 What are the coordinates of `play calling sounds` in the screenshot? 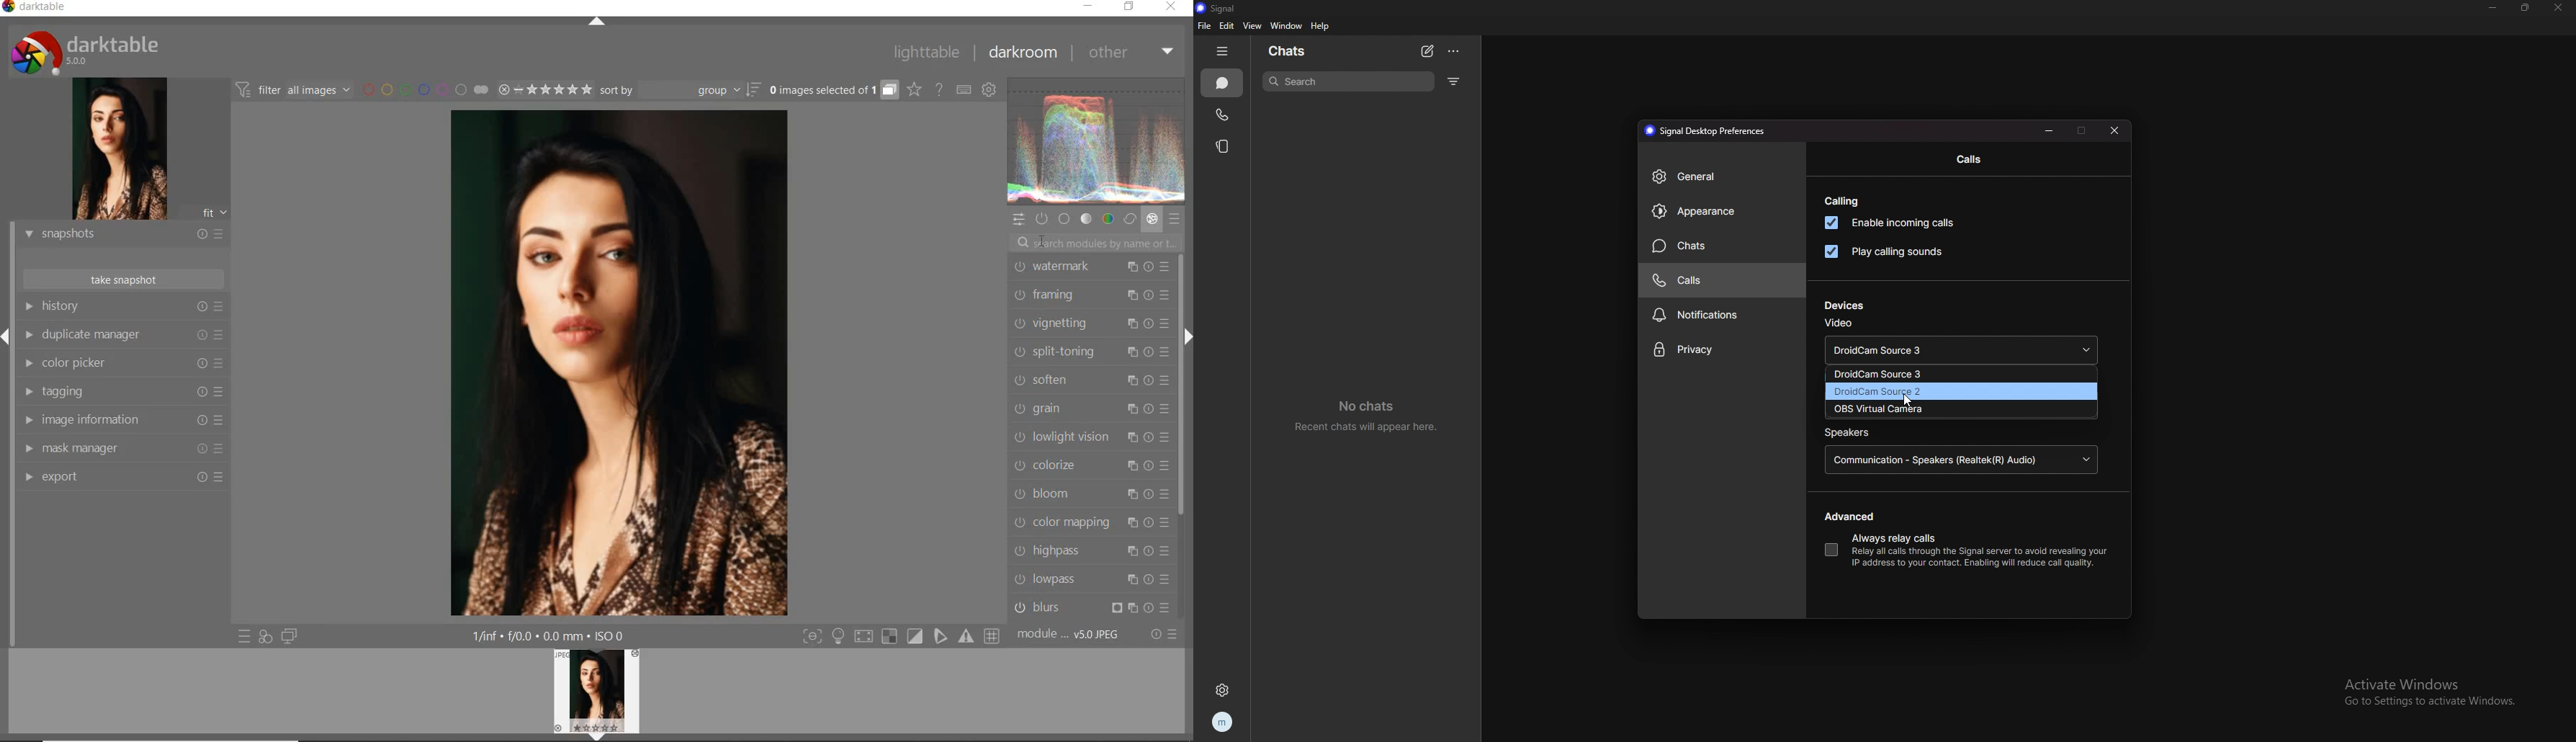 It's located at (1883, 251).